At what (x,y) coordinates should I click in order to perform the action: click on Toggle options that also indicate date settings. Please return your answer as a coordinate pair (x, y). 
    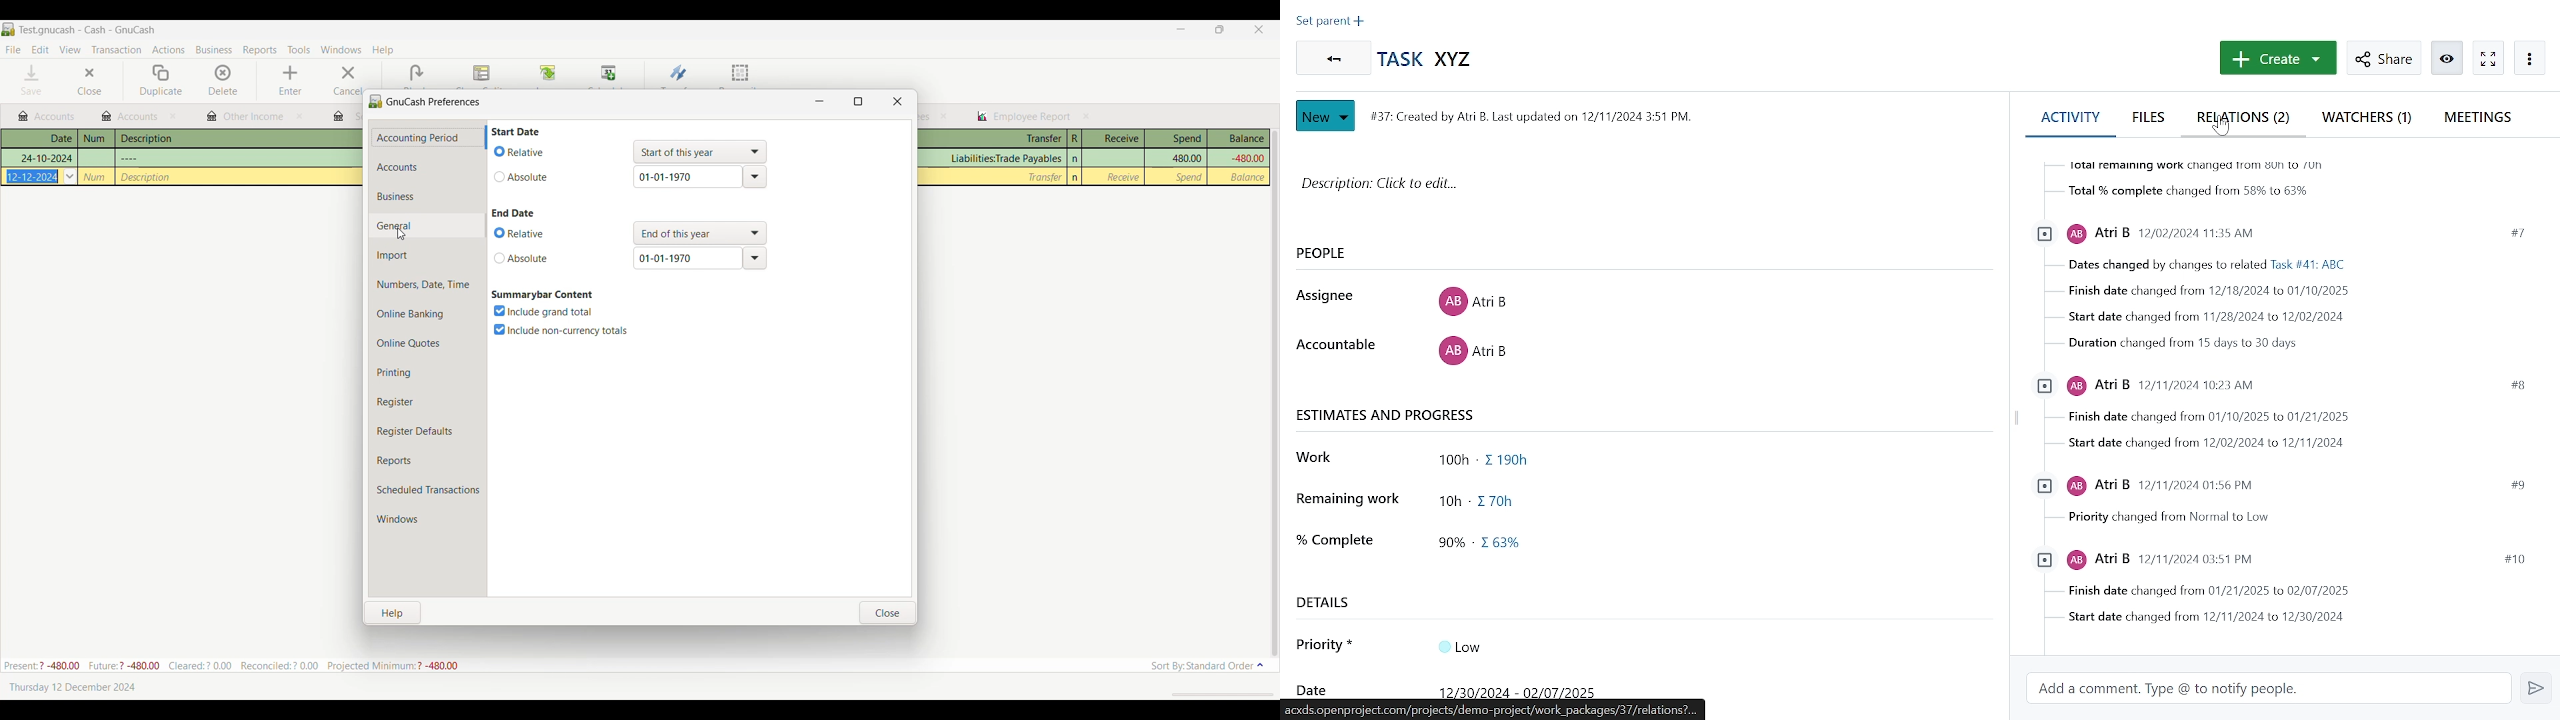
    Looking at the image, I should click on (522, 177).